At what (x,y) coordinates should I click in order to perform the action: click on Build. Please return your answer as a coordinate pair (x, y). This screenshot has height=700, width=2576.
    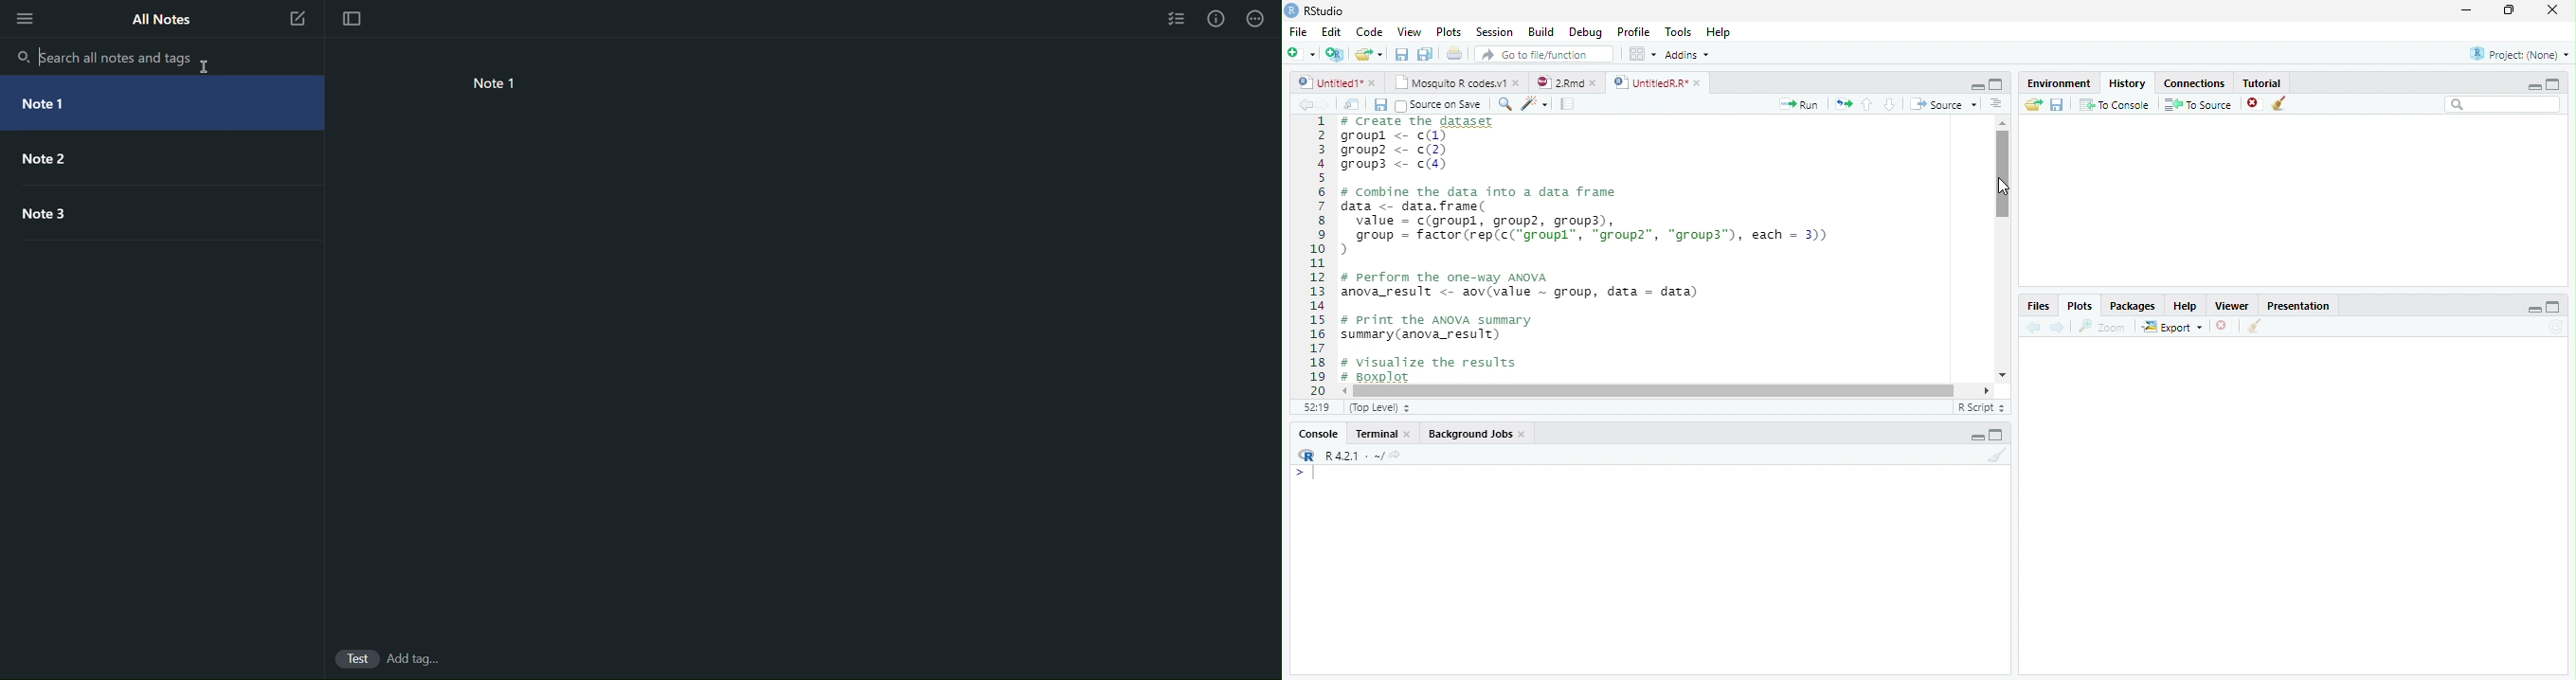
    Looking at the image, I should click on (1544, 32).